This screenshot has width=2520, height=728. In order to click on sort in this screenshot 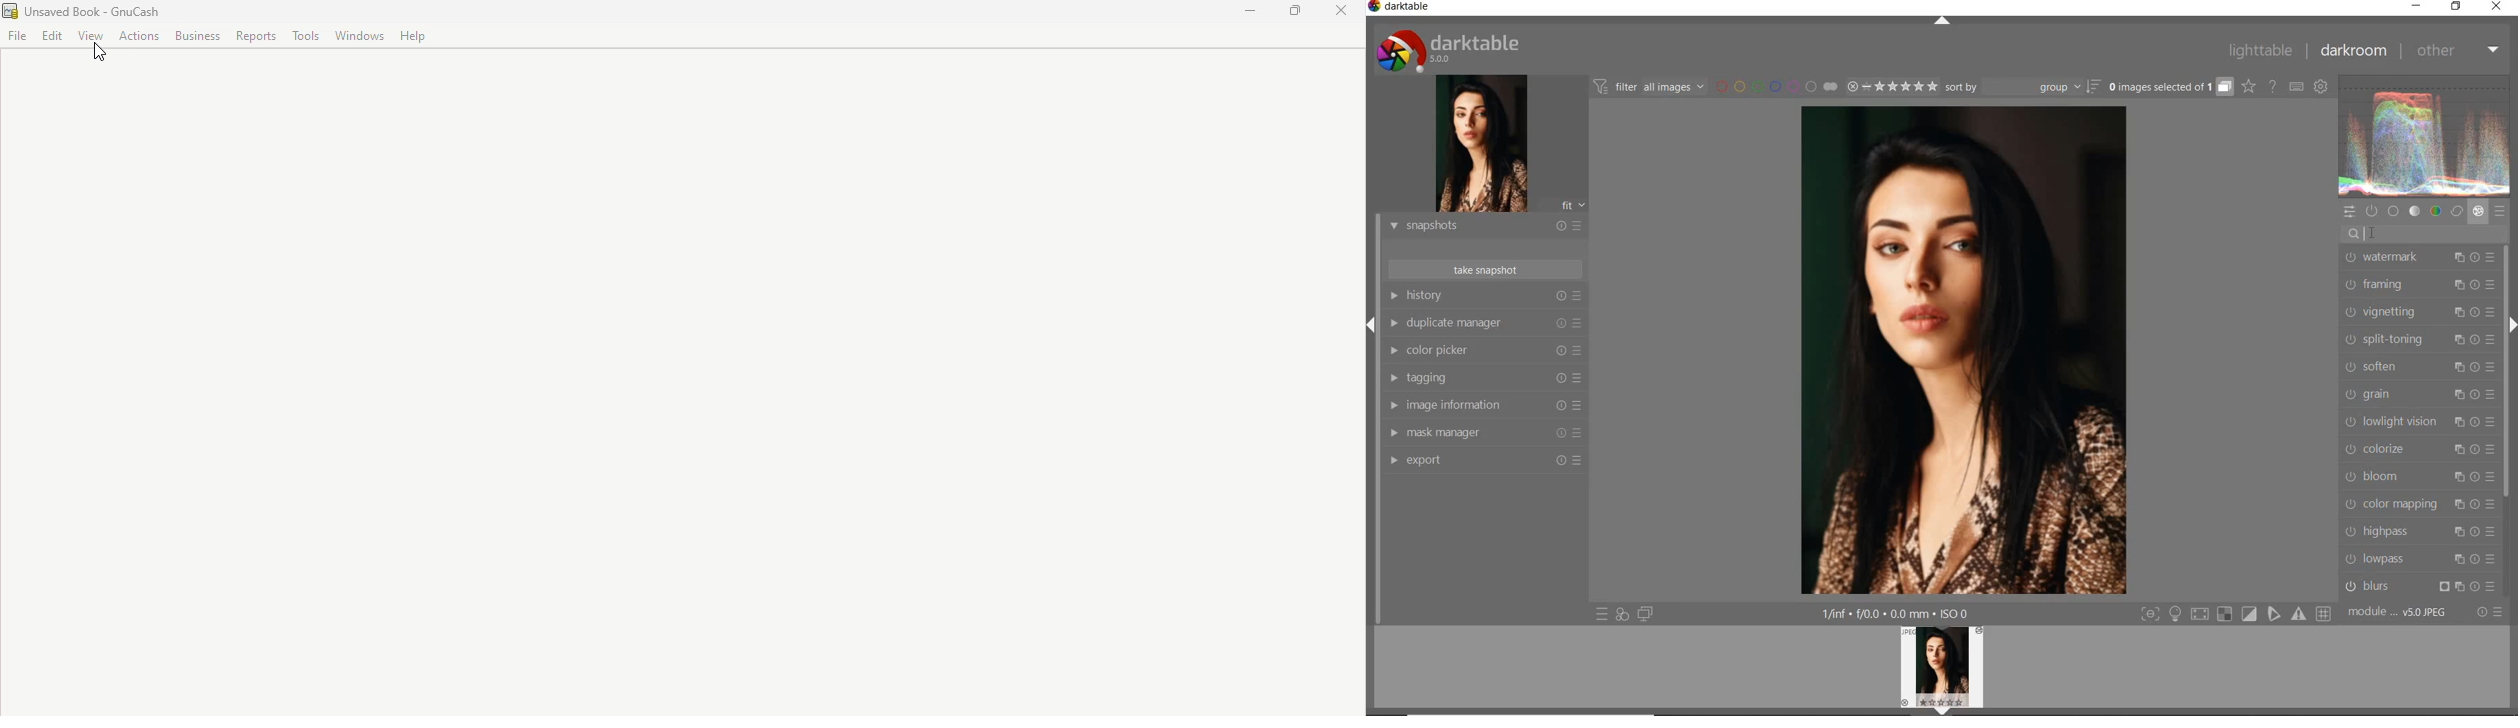, I will do `click(2023, 86)`.